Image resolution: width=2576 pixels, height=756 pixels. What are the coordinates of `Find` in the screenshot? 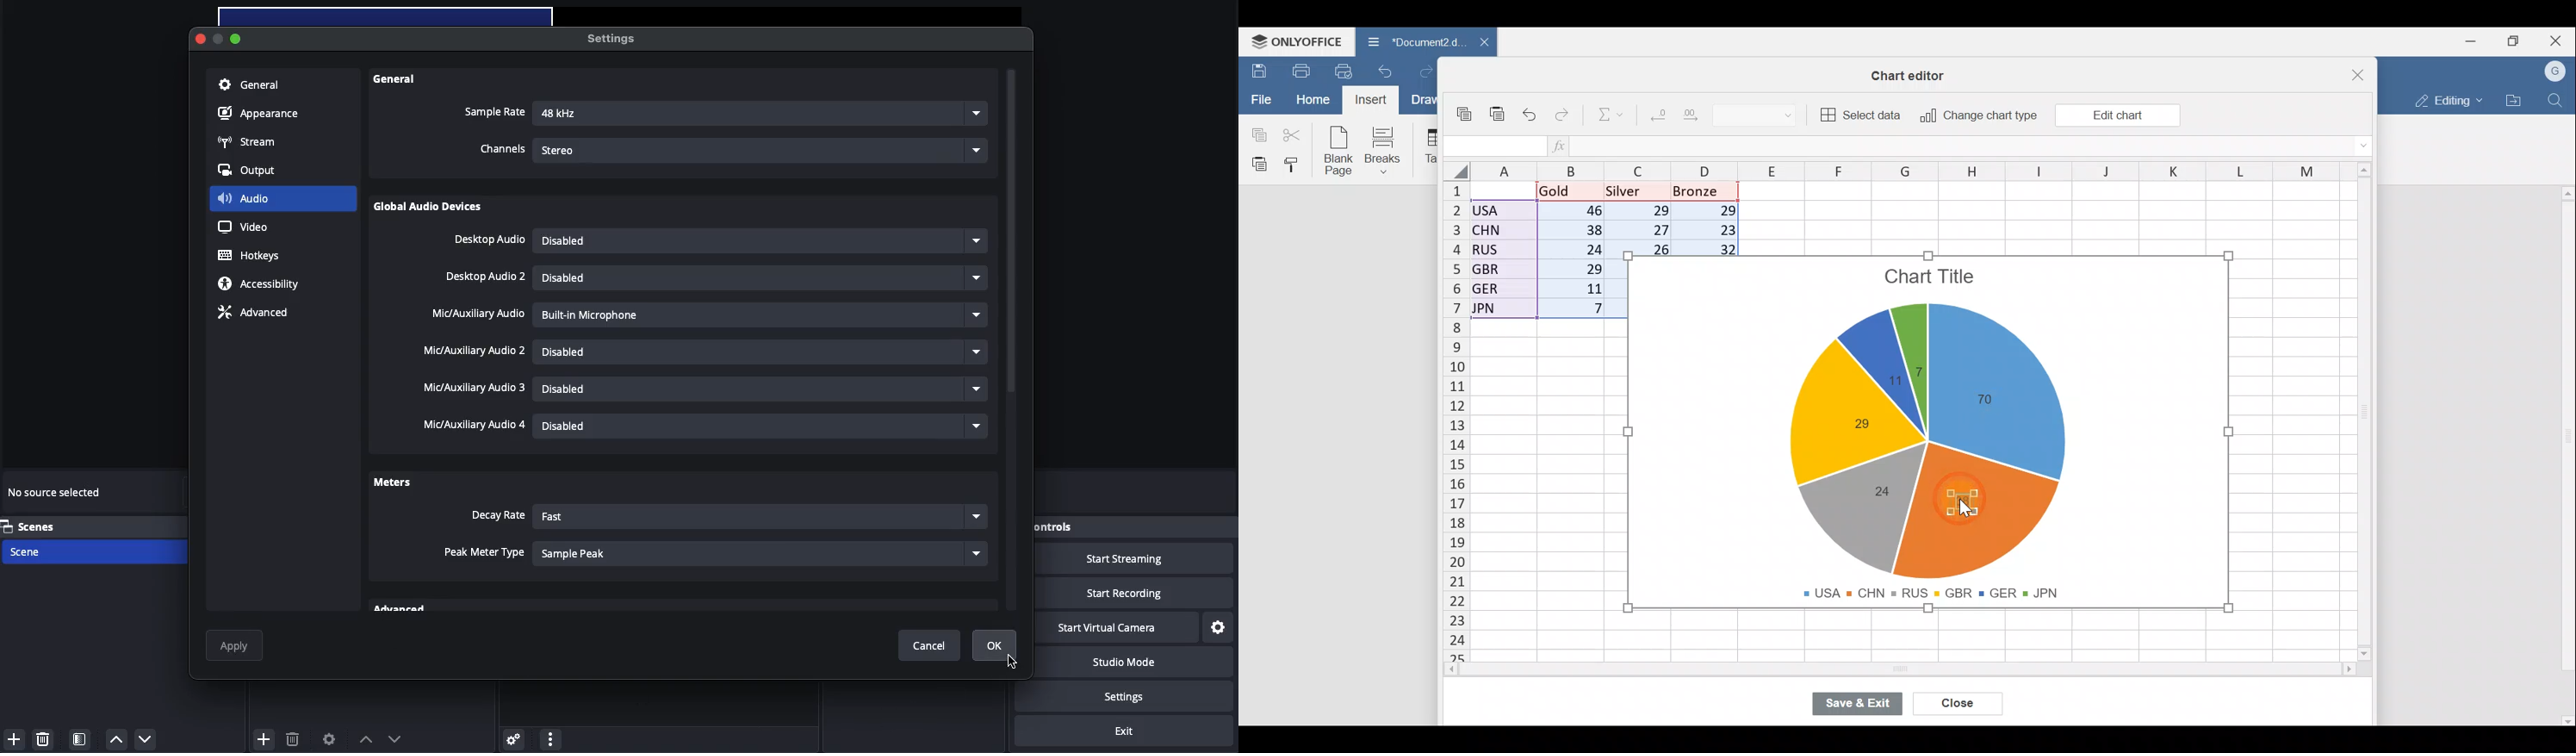 It's located at (2559, 98).